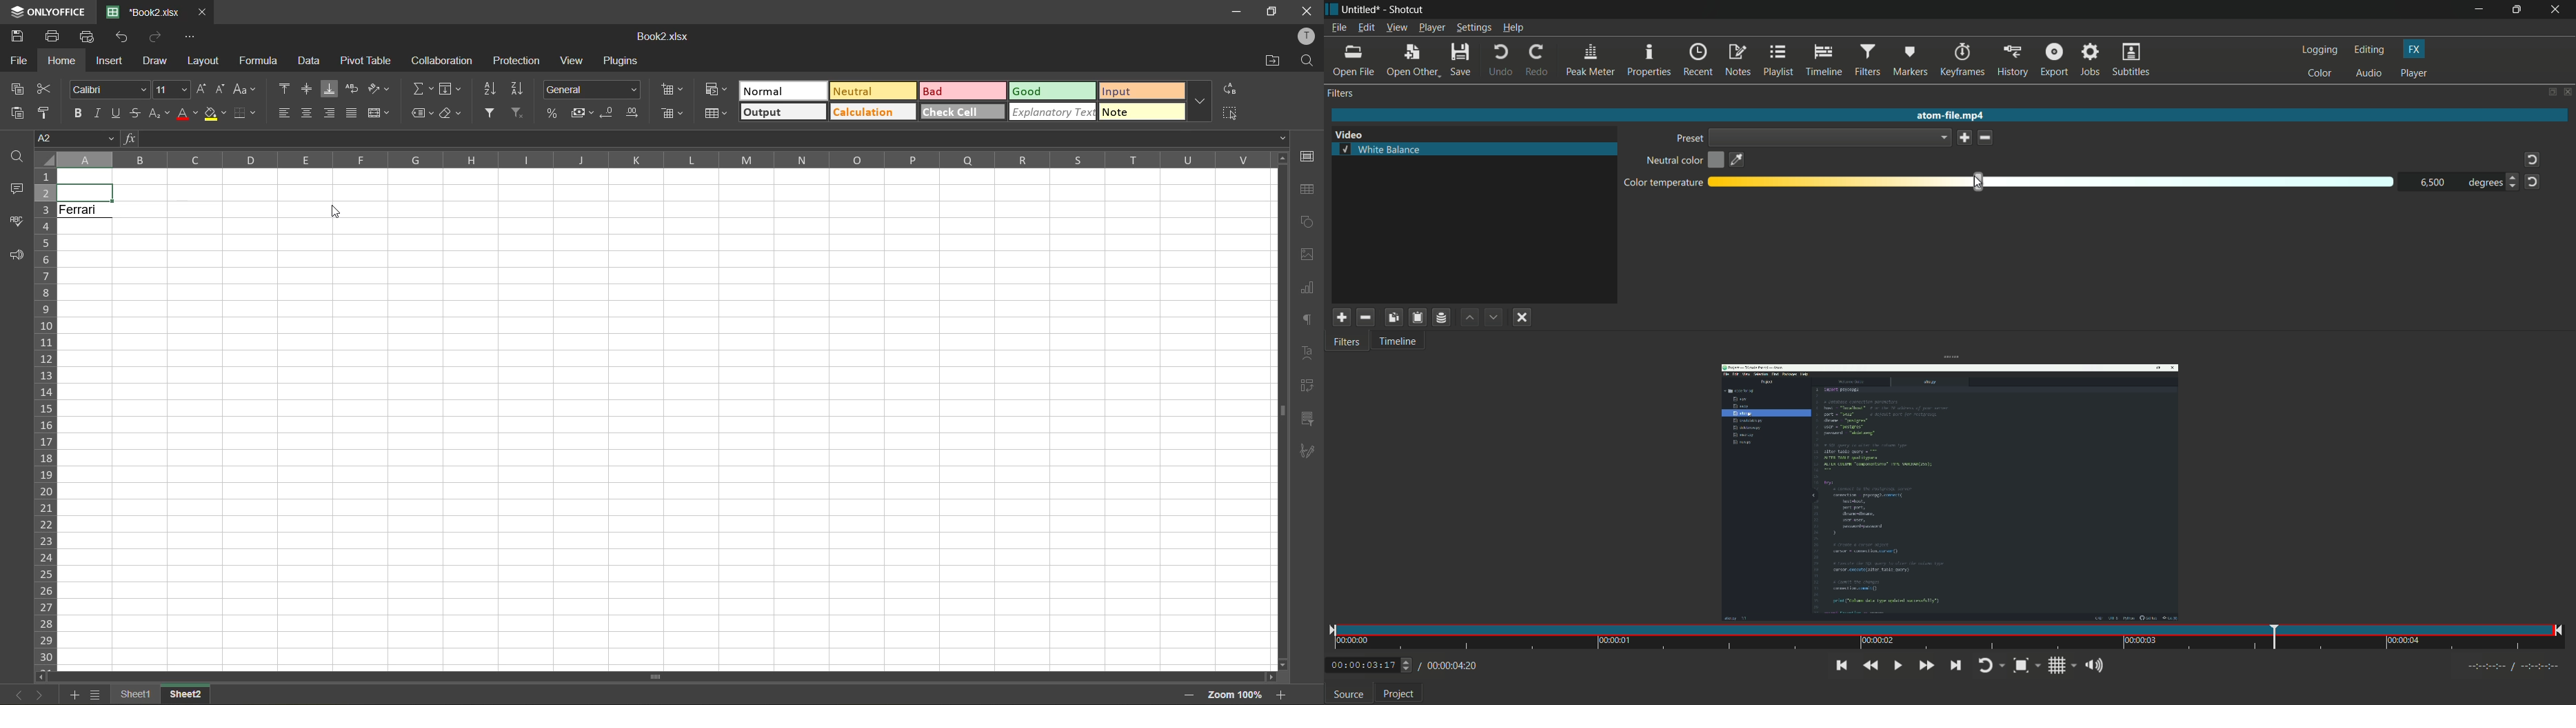  Describe the element at coordinates (1349, 343) in the screenshot. I see `filter tab` at that location.